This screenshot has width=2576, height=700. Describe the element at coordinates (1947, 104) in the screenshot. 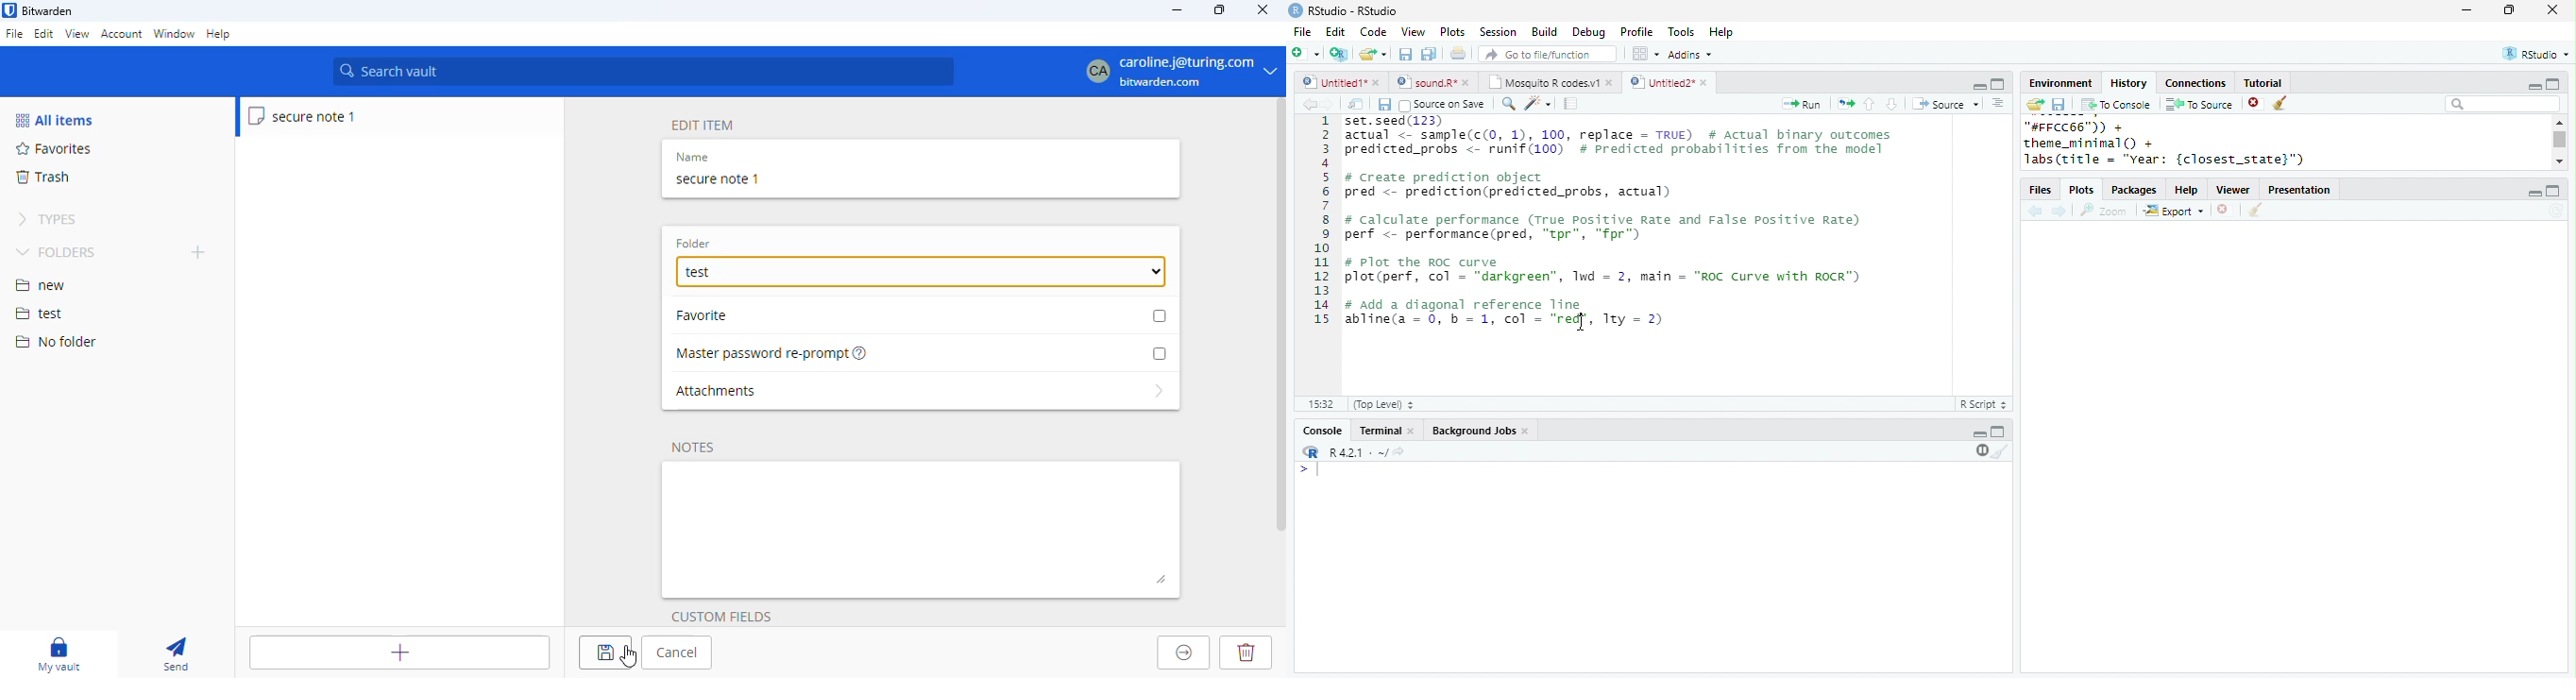

I see `Source` at that location.